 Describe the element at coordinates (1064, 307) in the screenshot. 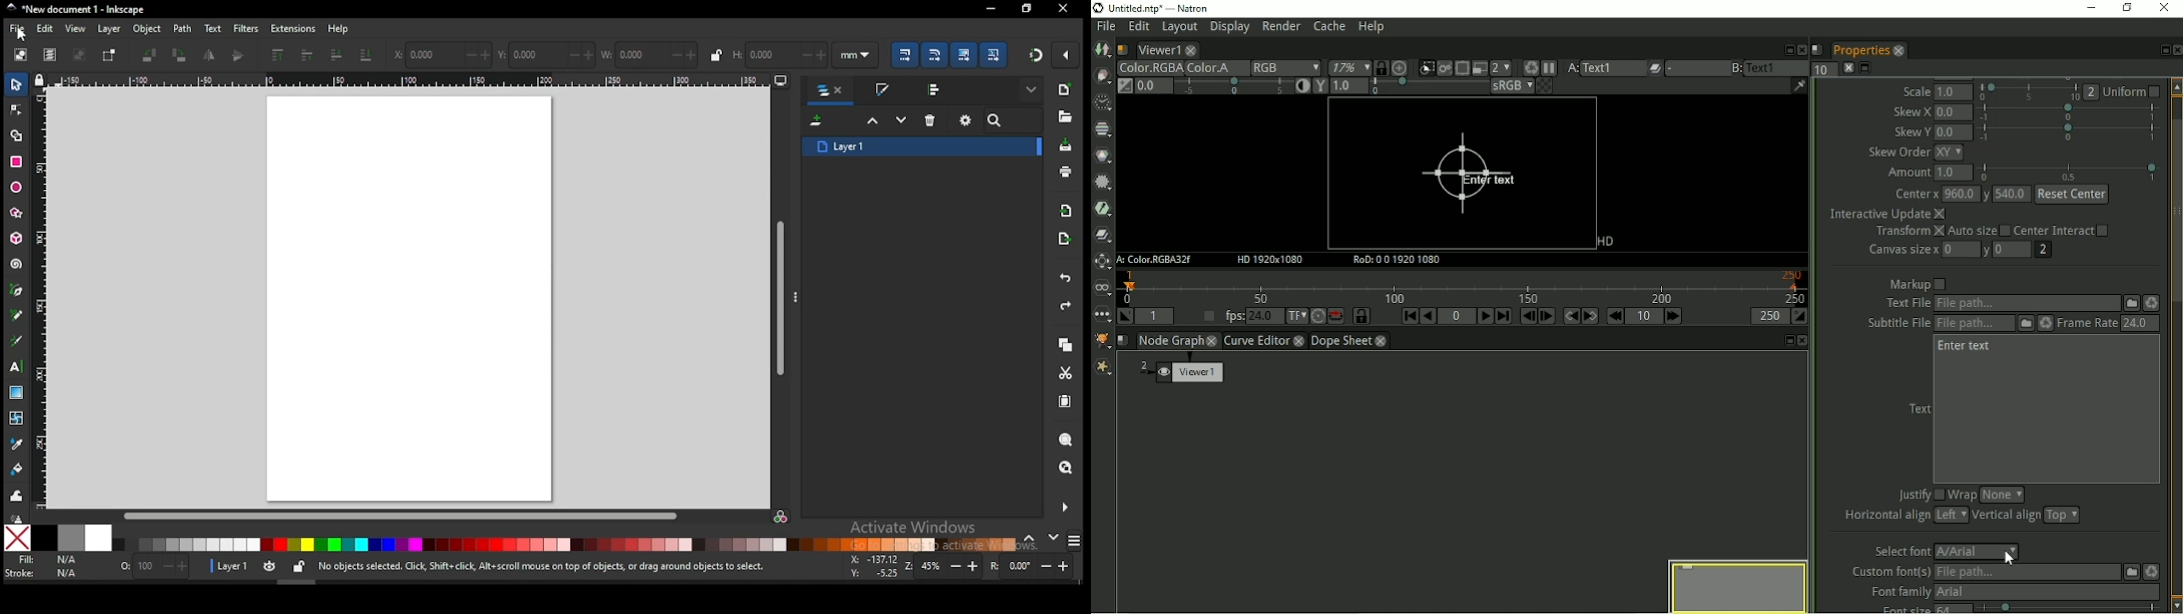

I see `redo` at that location.